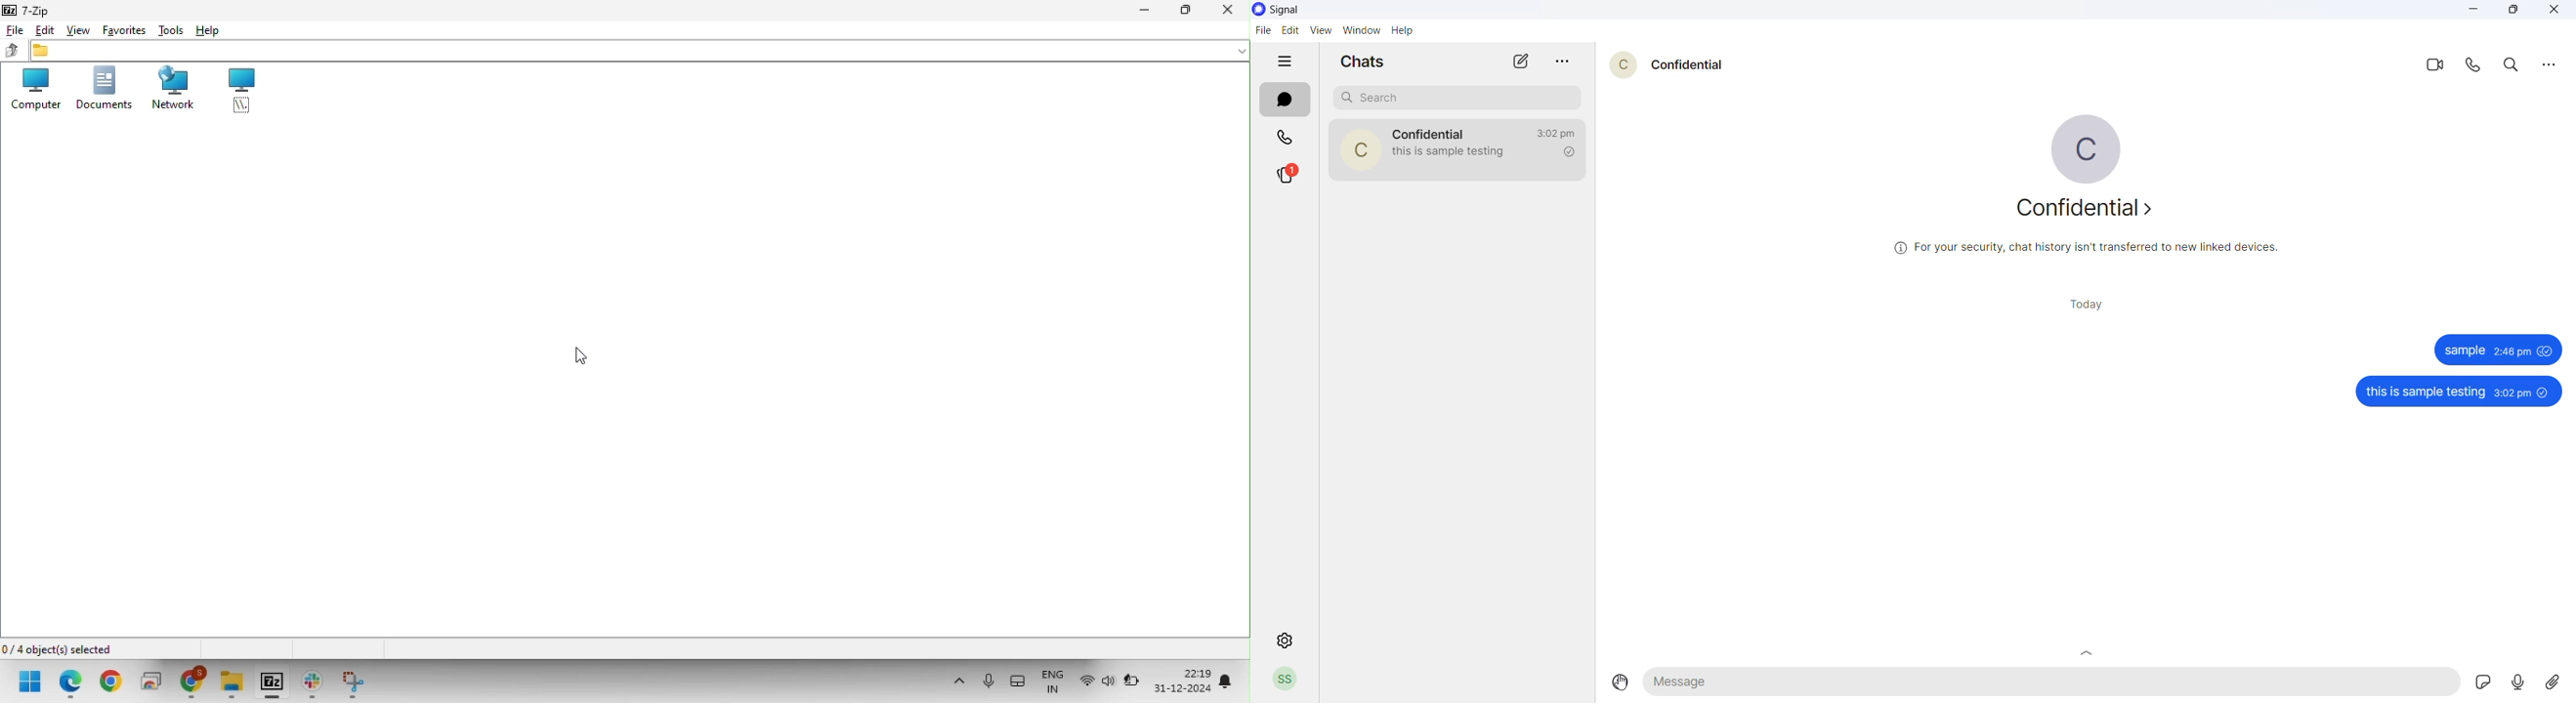 This screenshot has height=728, width=2576. Describe the element at coordinates (1054, 682) in the screenshot. I see `locale` at that location.